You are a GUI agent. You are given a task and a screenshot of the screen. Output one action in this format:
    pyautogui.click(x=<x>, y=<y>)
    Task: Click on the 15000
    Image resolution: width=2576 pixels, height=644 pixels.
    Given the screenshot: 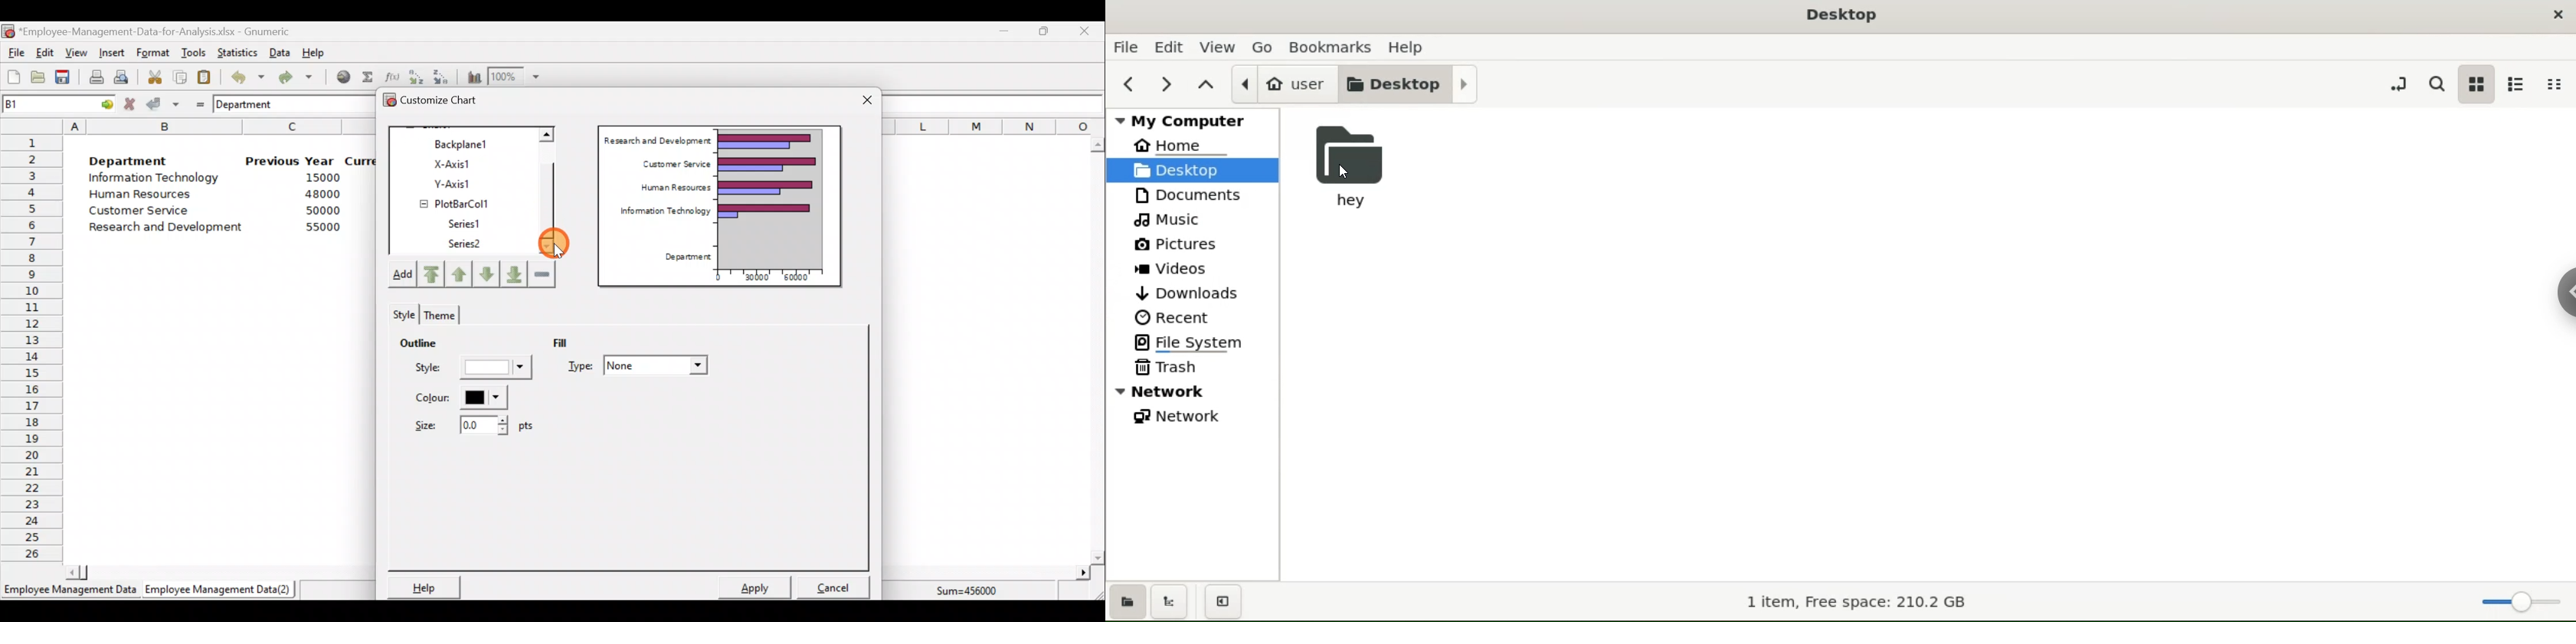 What is the action you would take?
    pyautogui.click(x=318, y=177)
    